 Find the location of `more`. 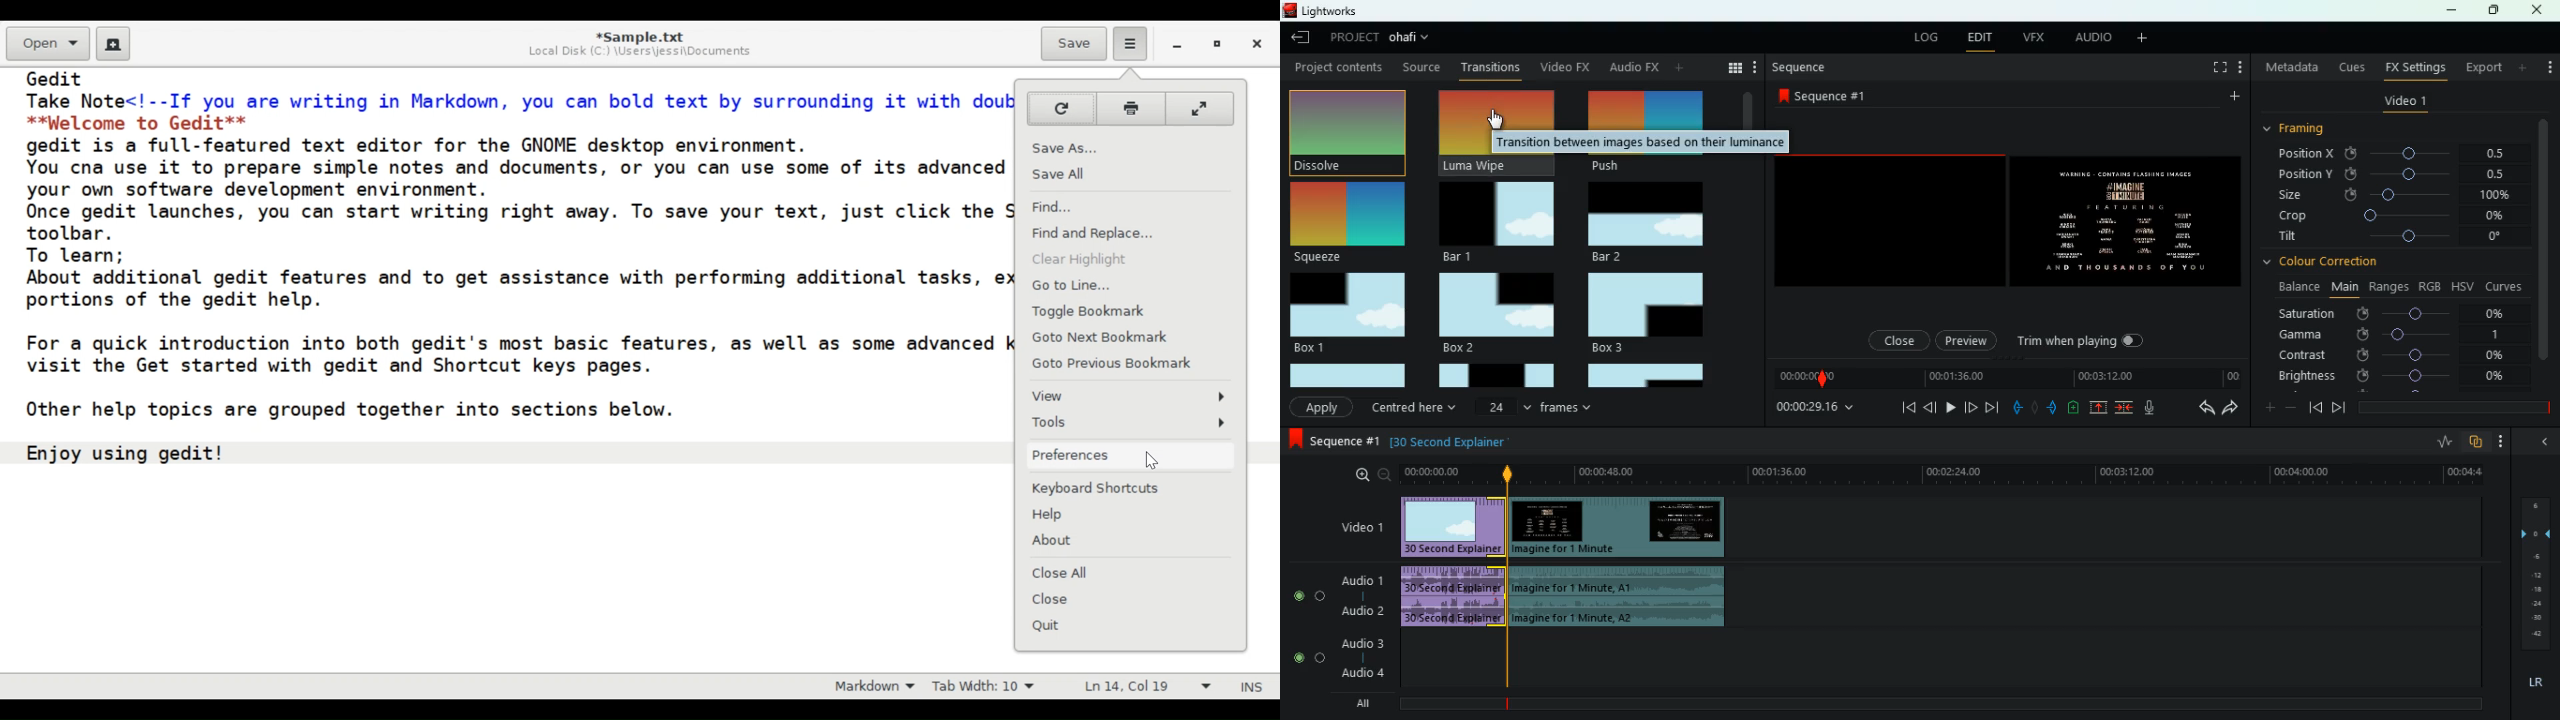

more is located at coordinates (1680, 67).